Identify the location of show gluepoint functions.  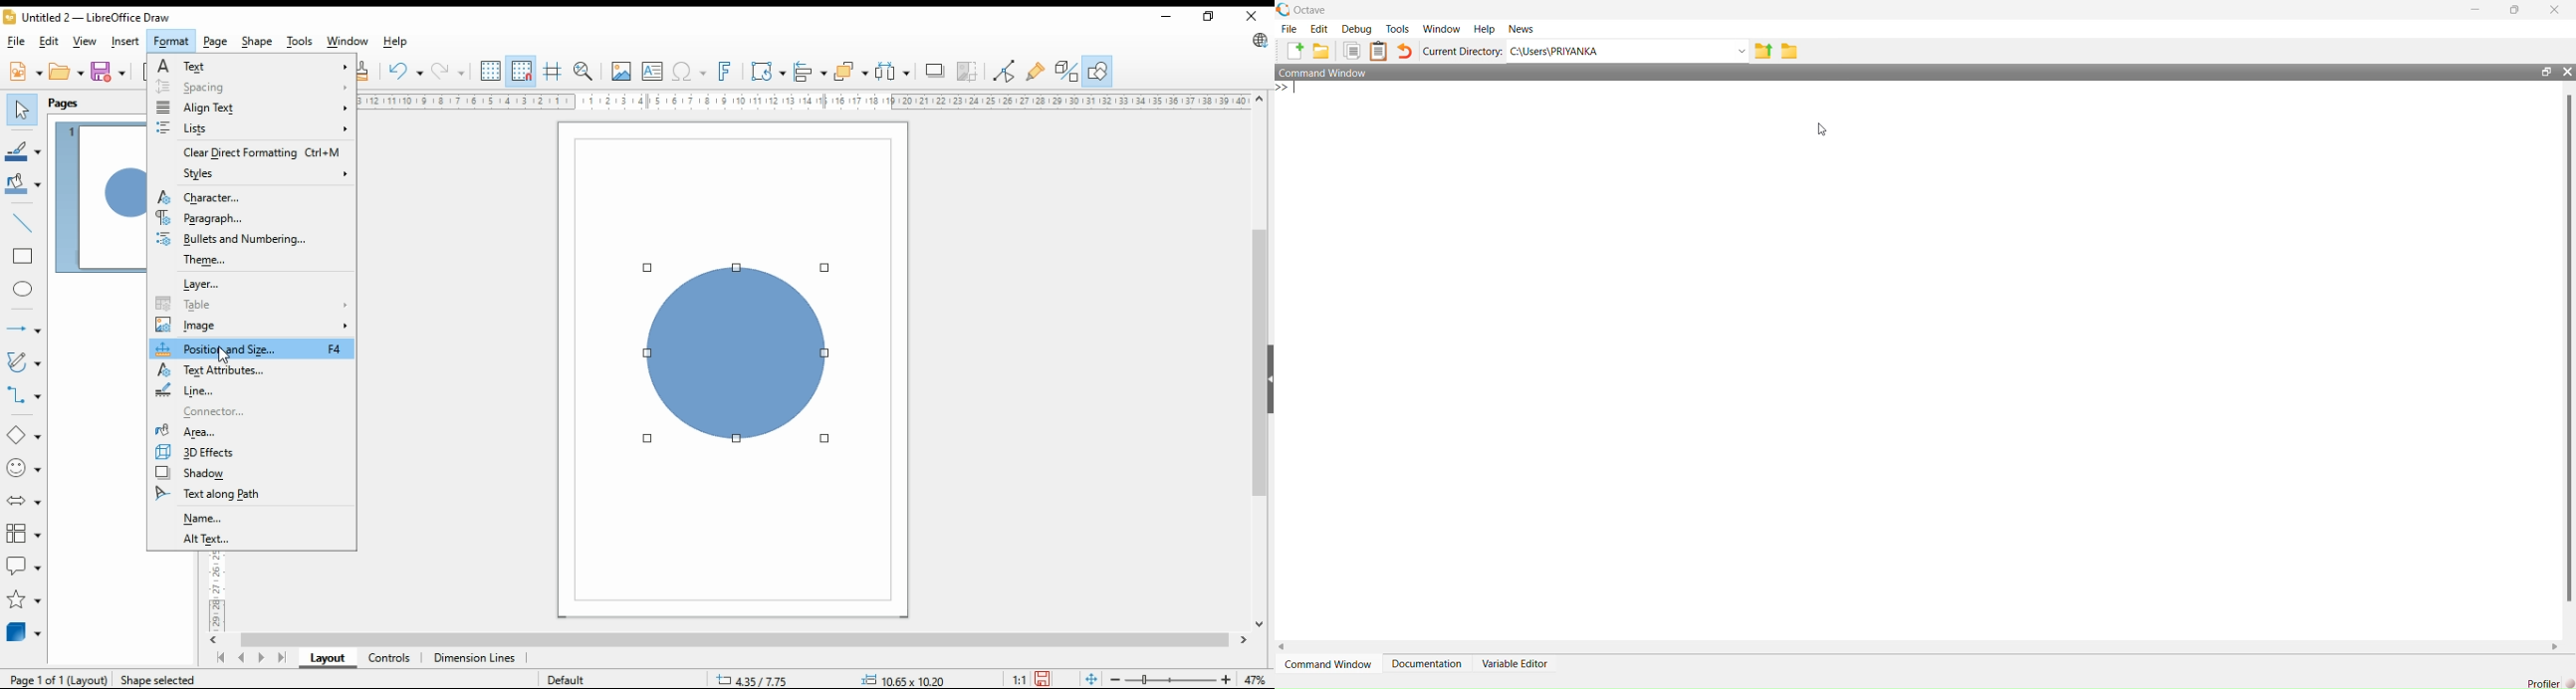
(1039, 70).